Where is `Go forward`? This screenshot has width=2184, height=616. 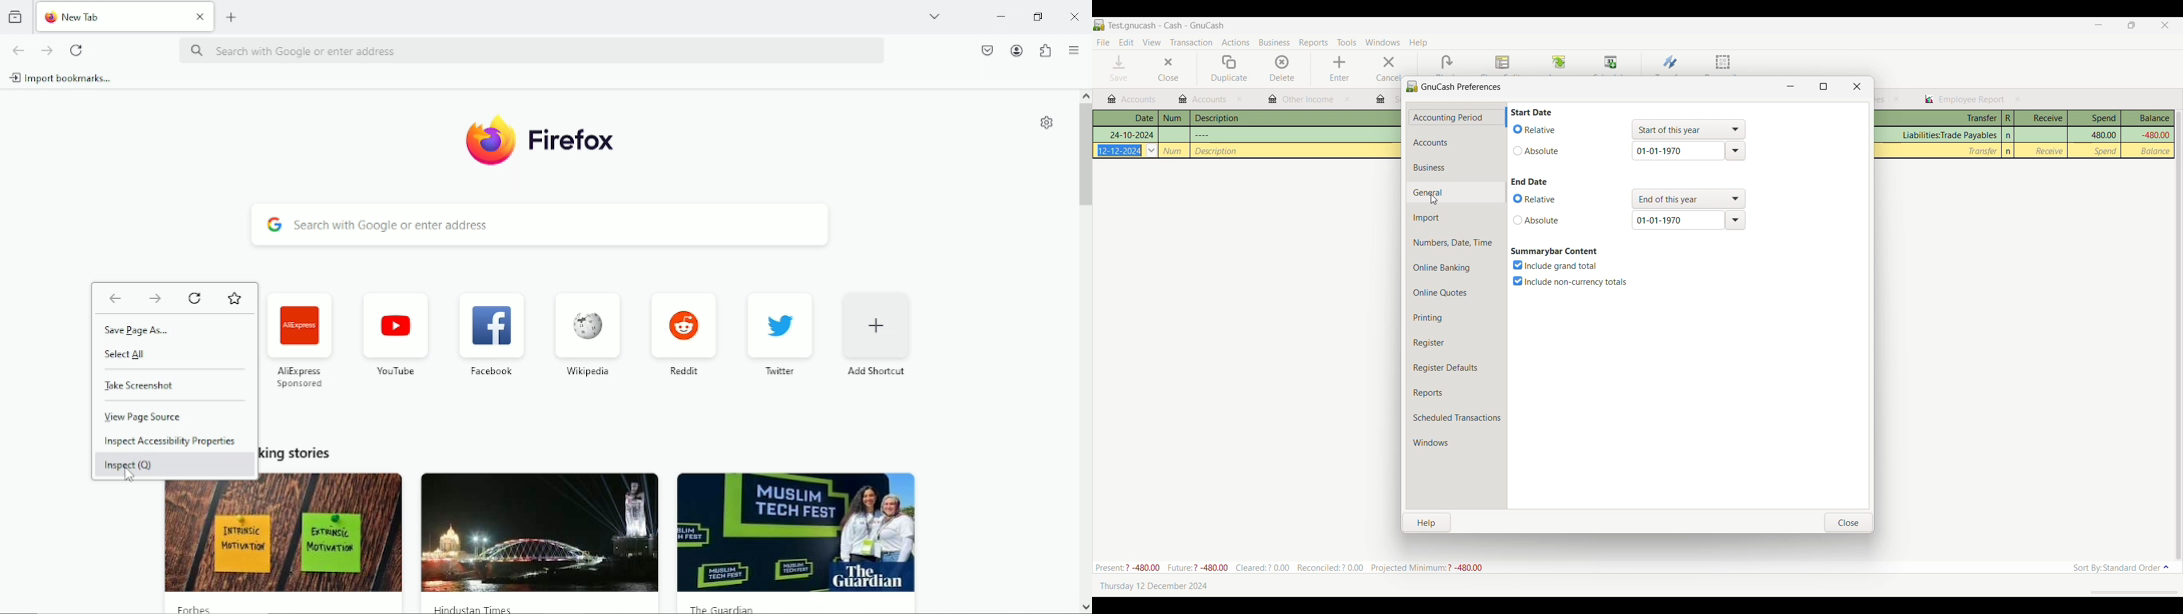 Go forward is located at coordinates (48, 48).